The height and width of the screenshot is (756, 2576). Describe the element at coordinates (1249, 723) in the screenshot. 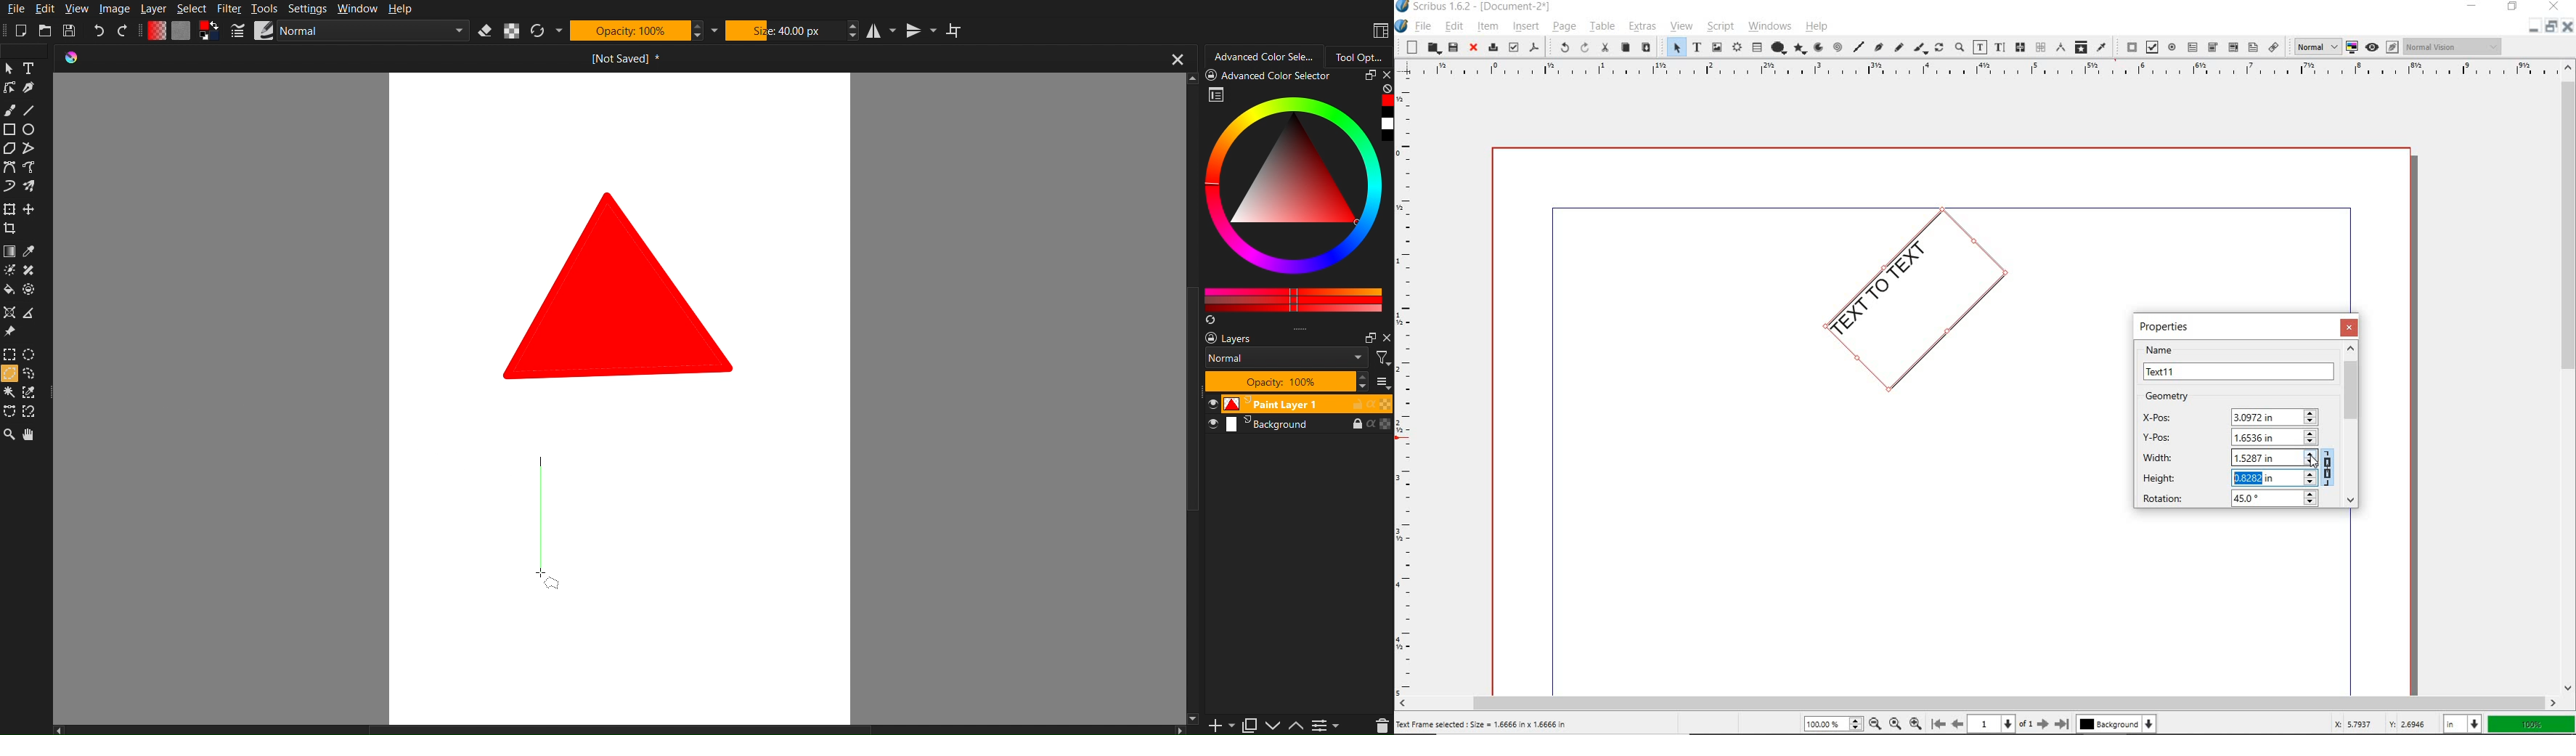

I see `Paste` at that location.